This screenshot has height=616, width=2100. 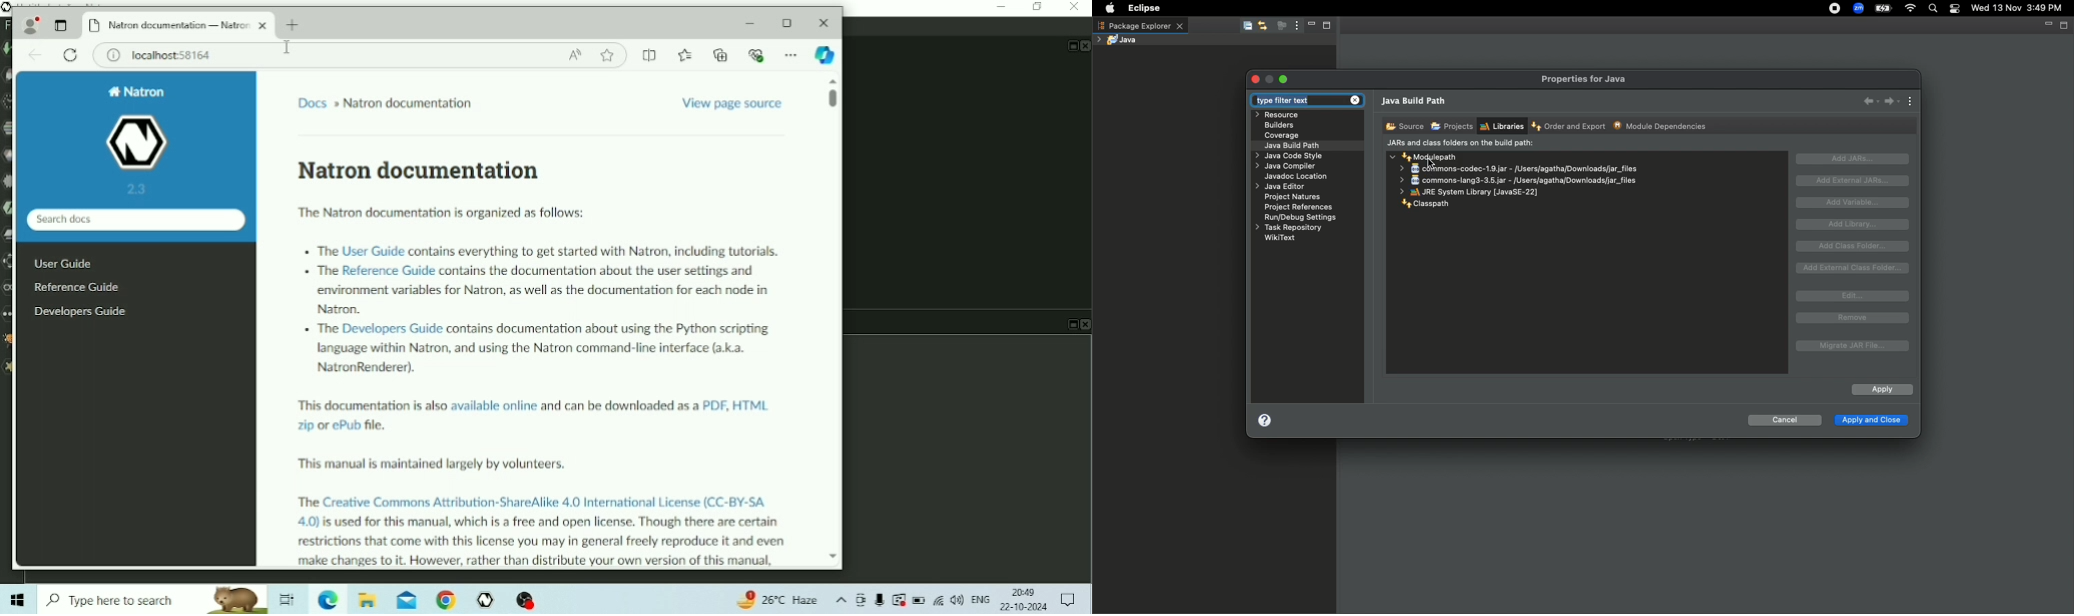 I want to click on Windows, so click(x=20, y=600).